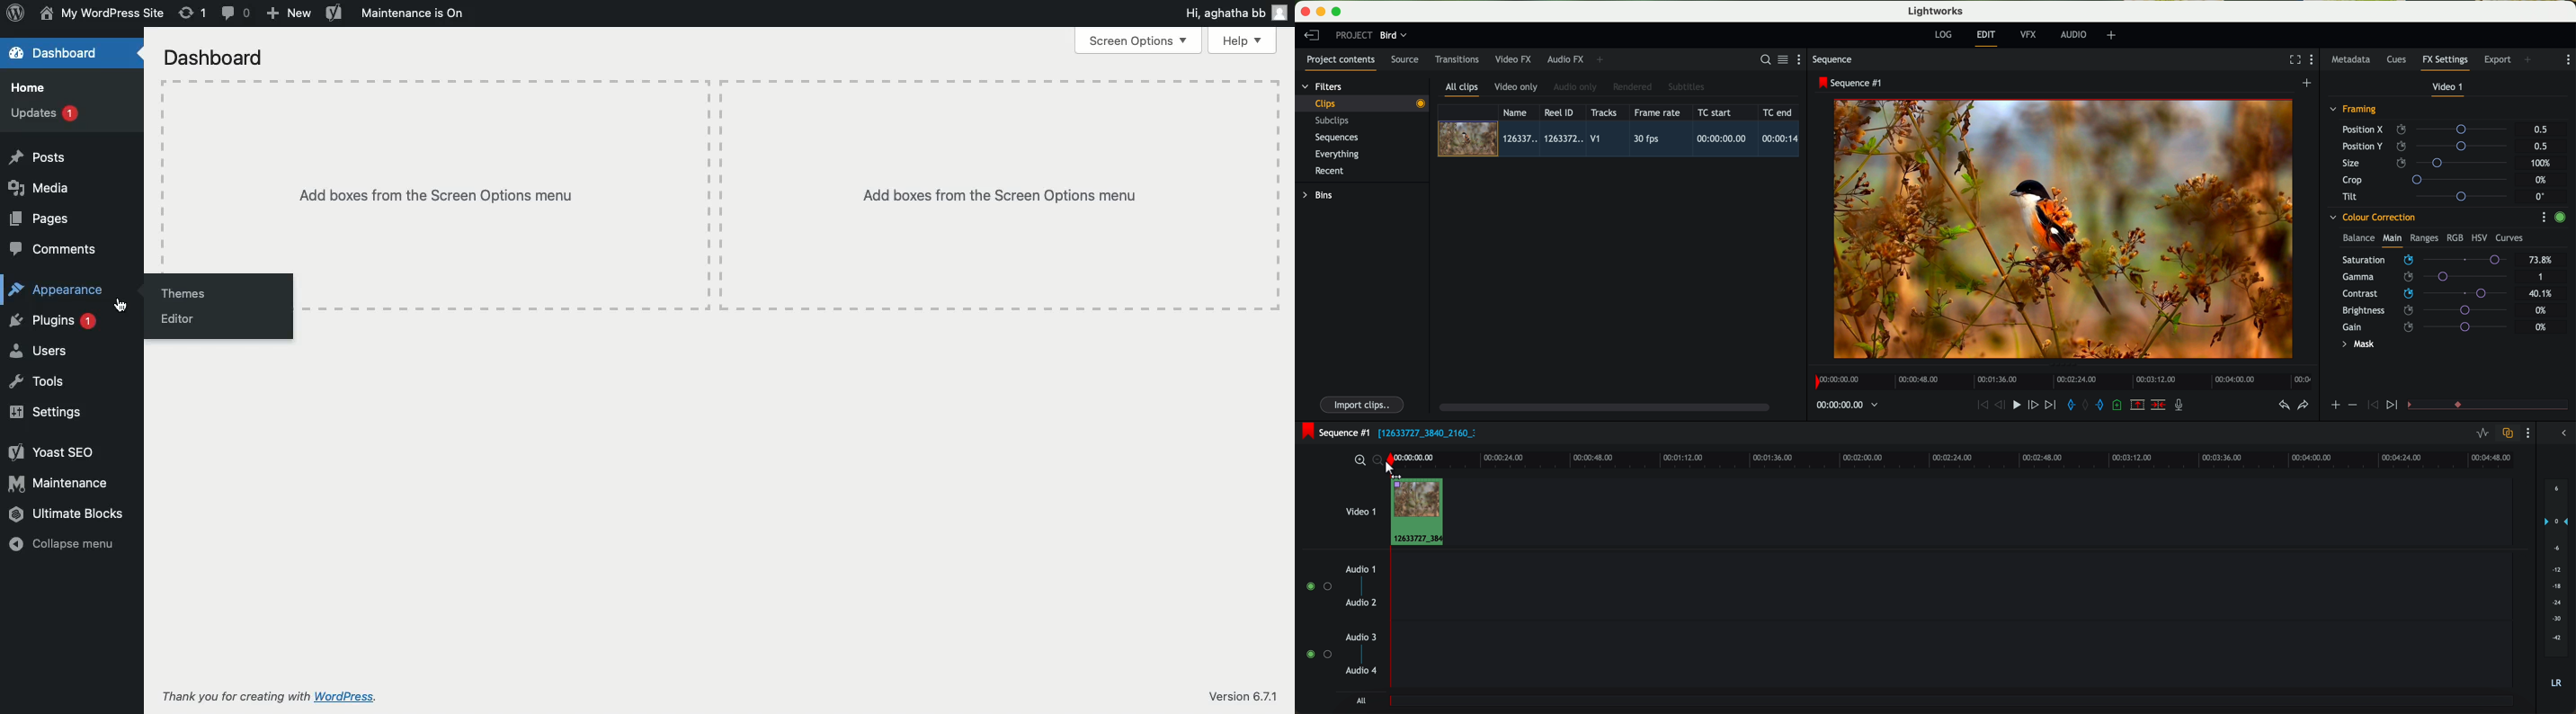  What do you see at coordinates (2392, 240) in the screenshot?
I see `main` at bounding box center [2392, 240].